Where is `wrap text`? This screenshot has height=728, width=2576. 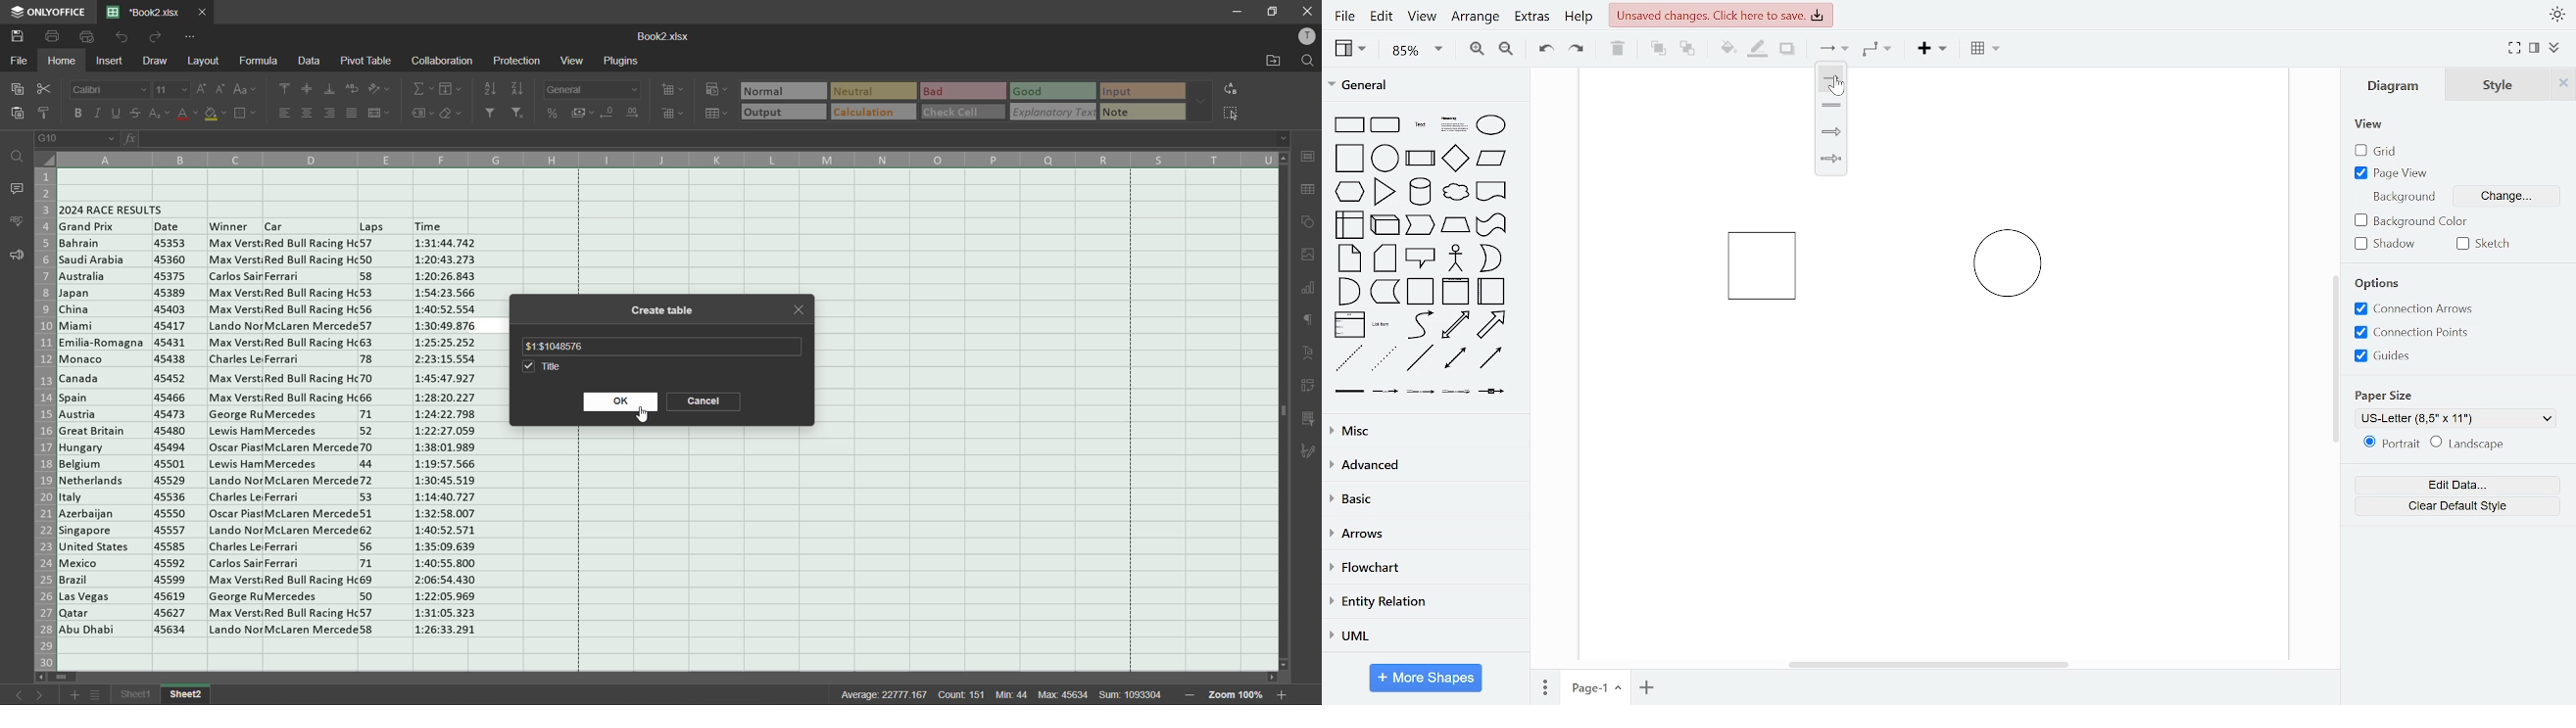 wrap text is located at coordinates (354, 90).